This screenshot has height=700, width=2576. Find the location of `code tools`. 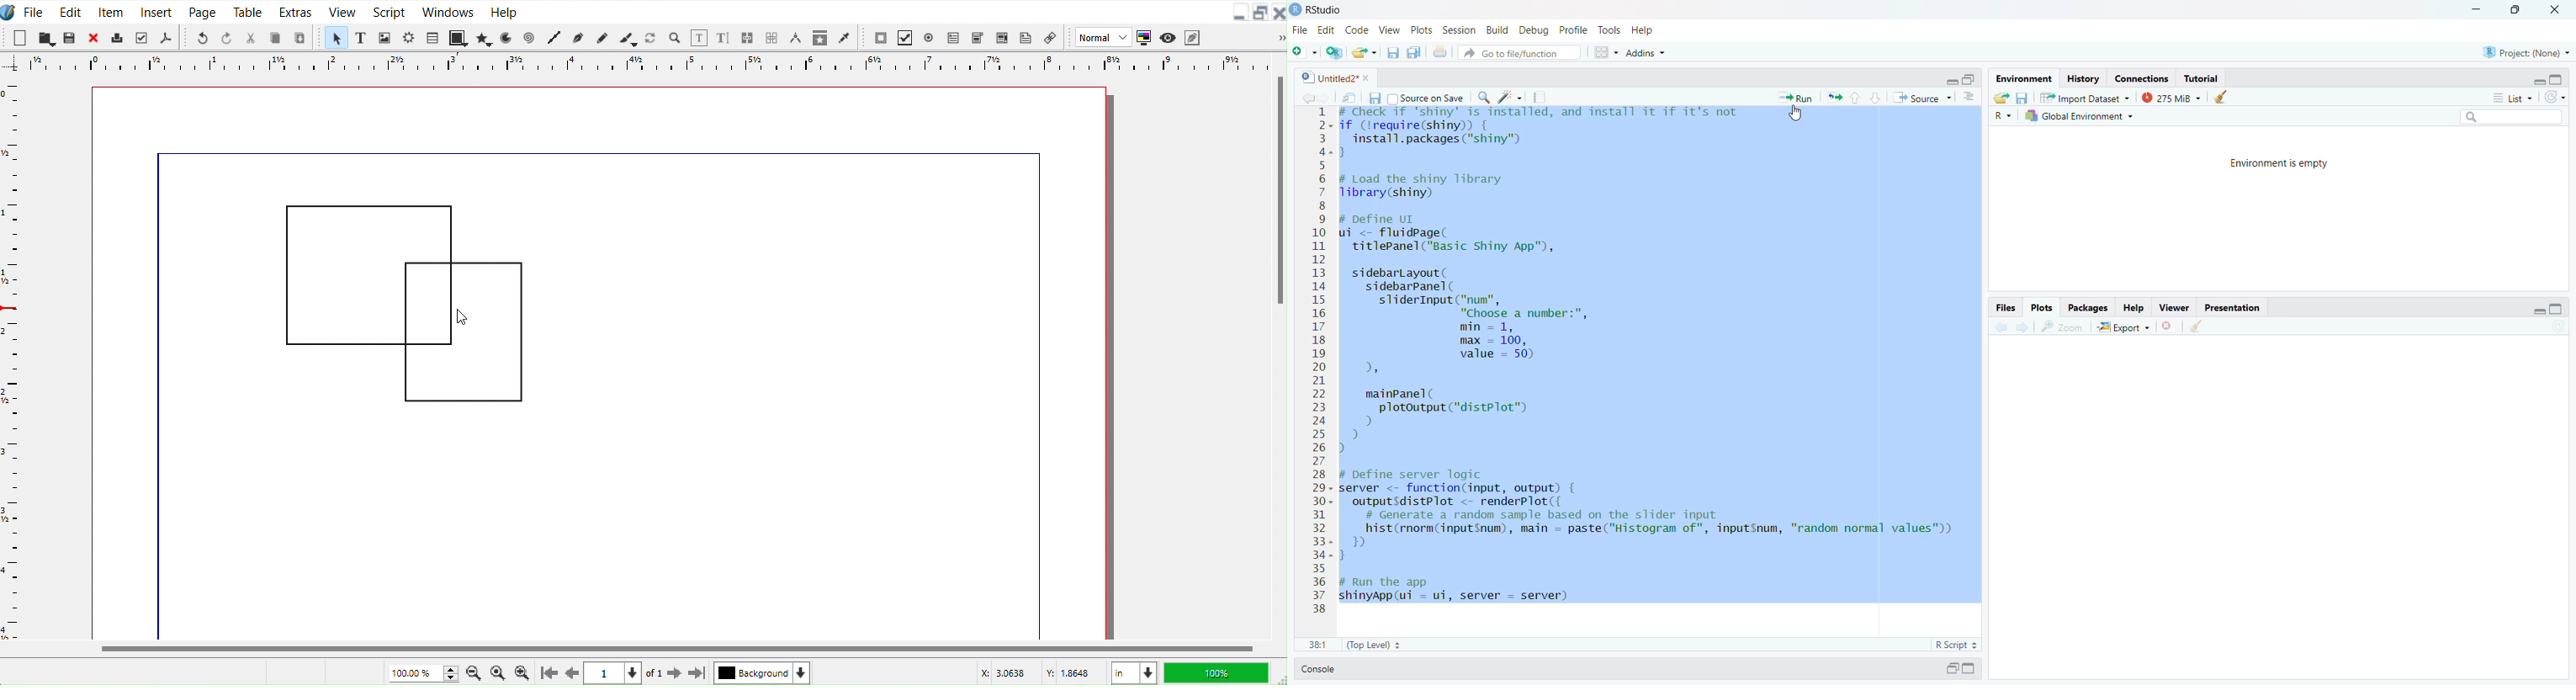

code tools is located at coordinates (1511, 97).